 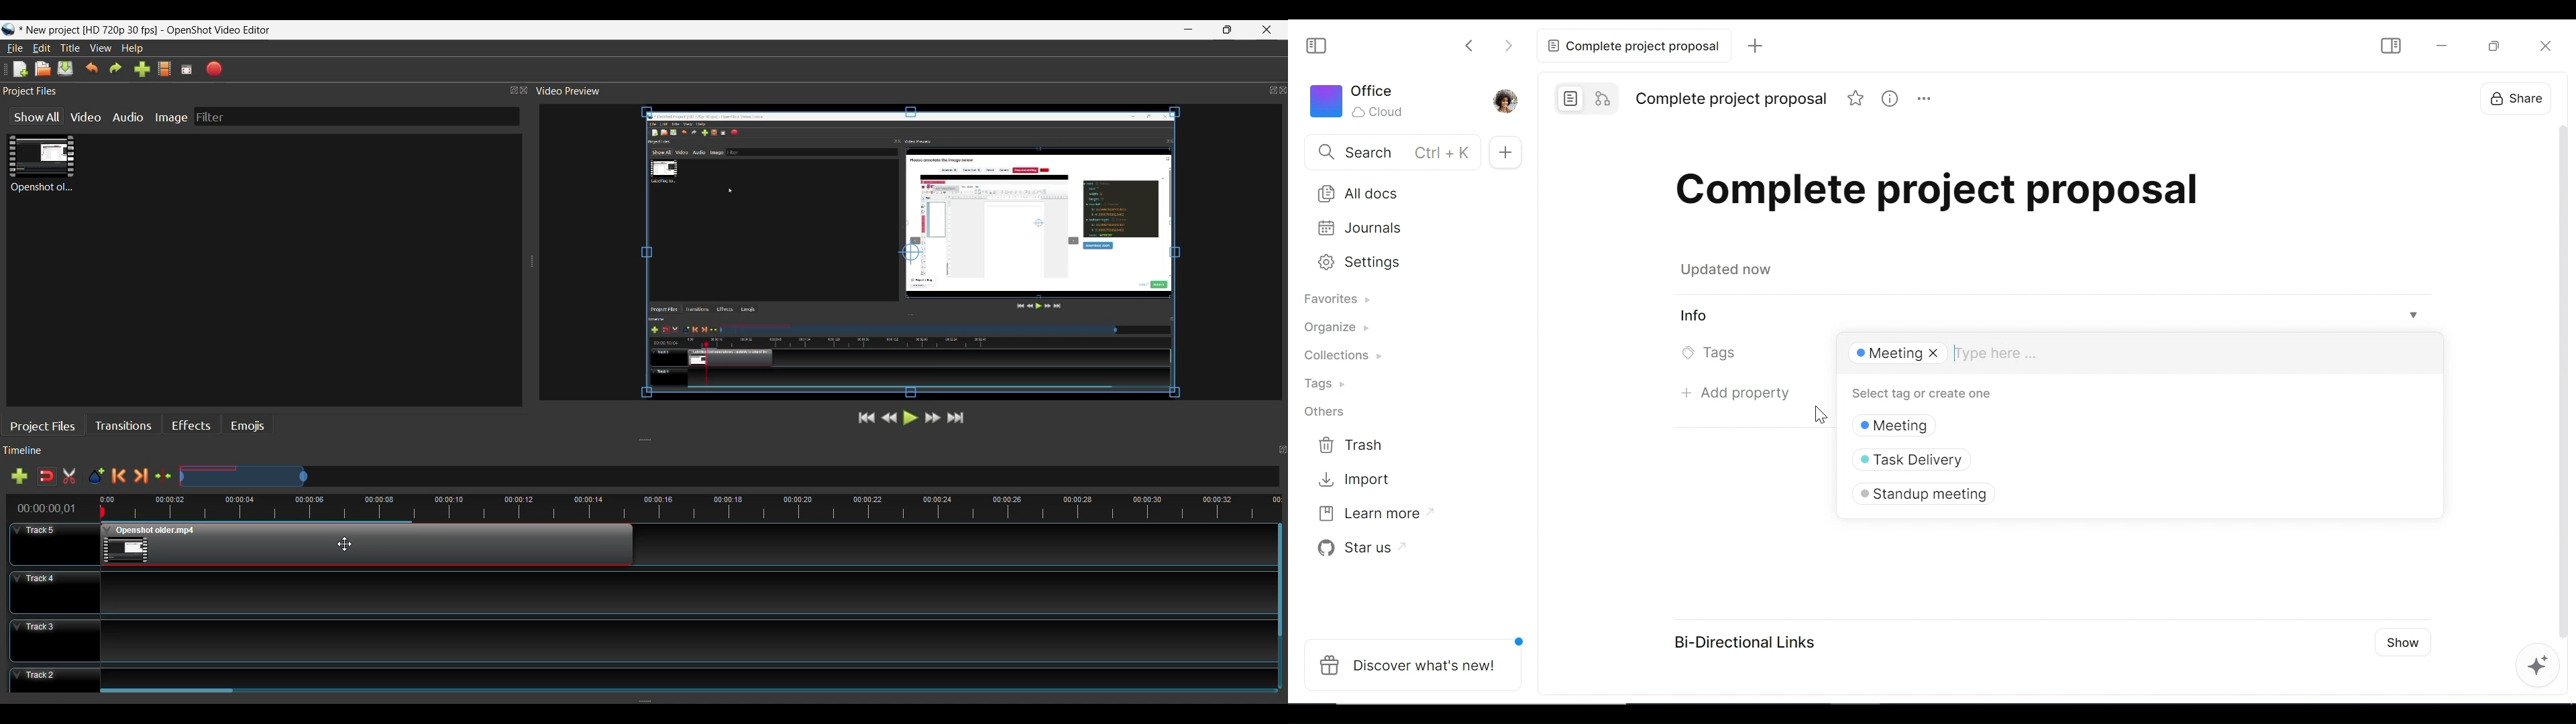 I want to click on Search, so click(x=1389, y=153).